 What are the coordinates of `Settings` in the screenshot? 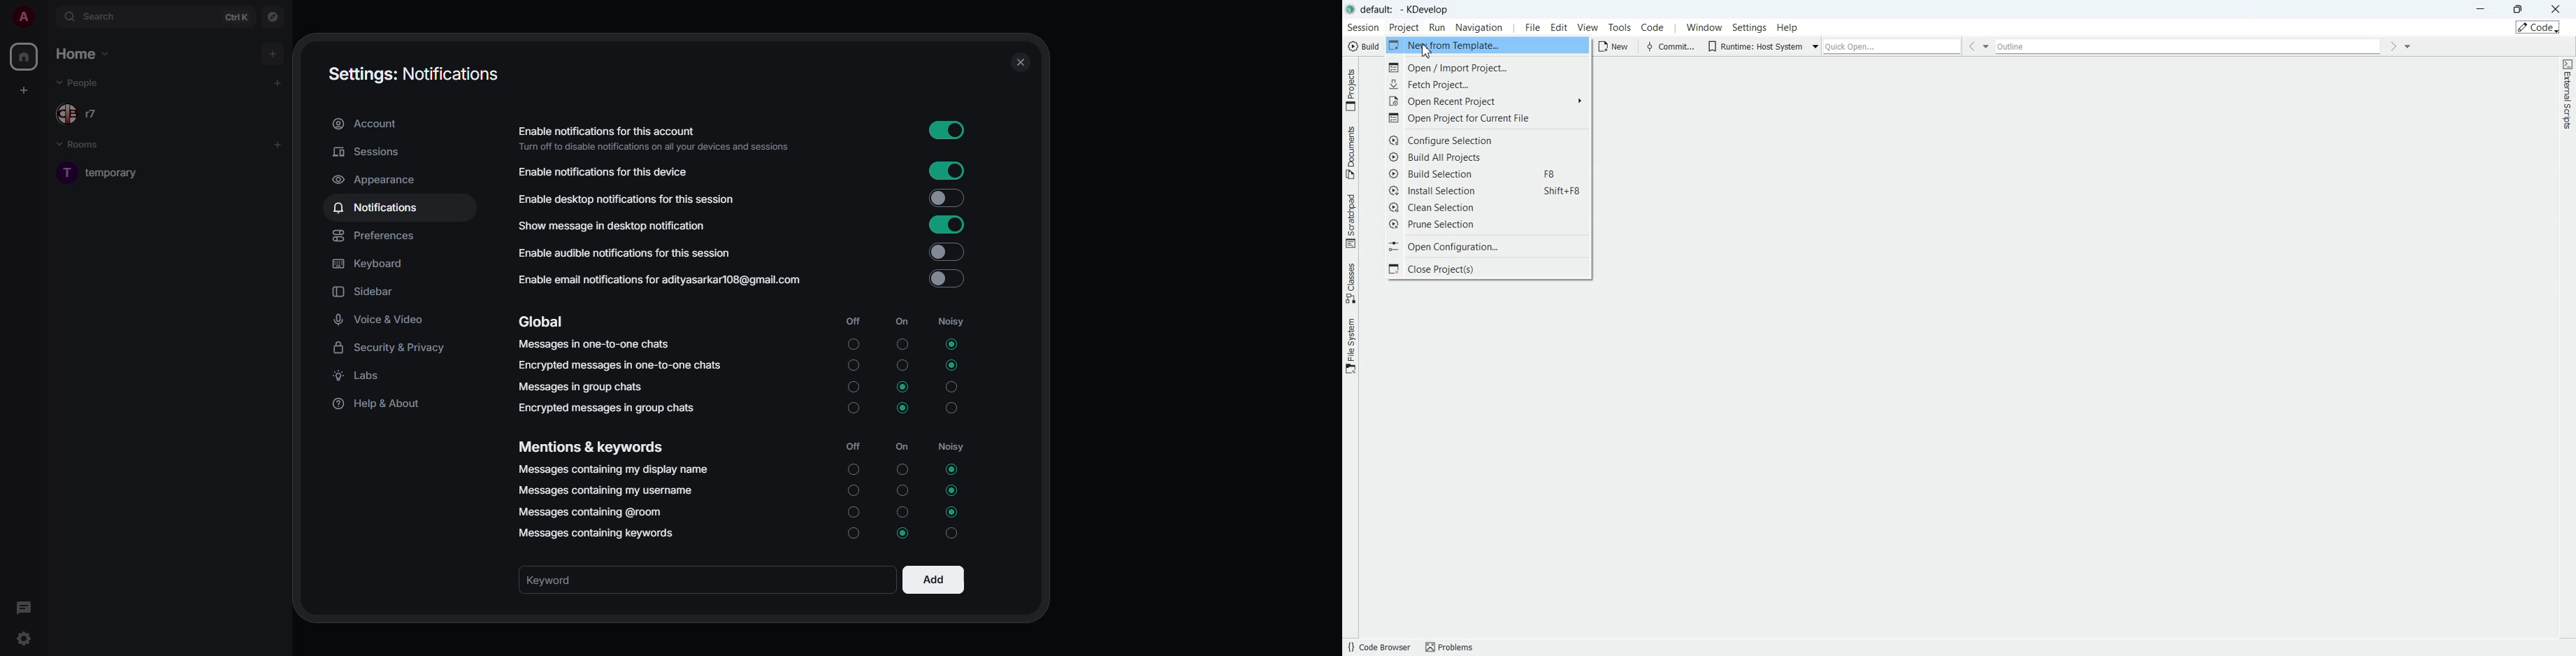 It's located at (1750, 27).